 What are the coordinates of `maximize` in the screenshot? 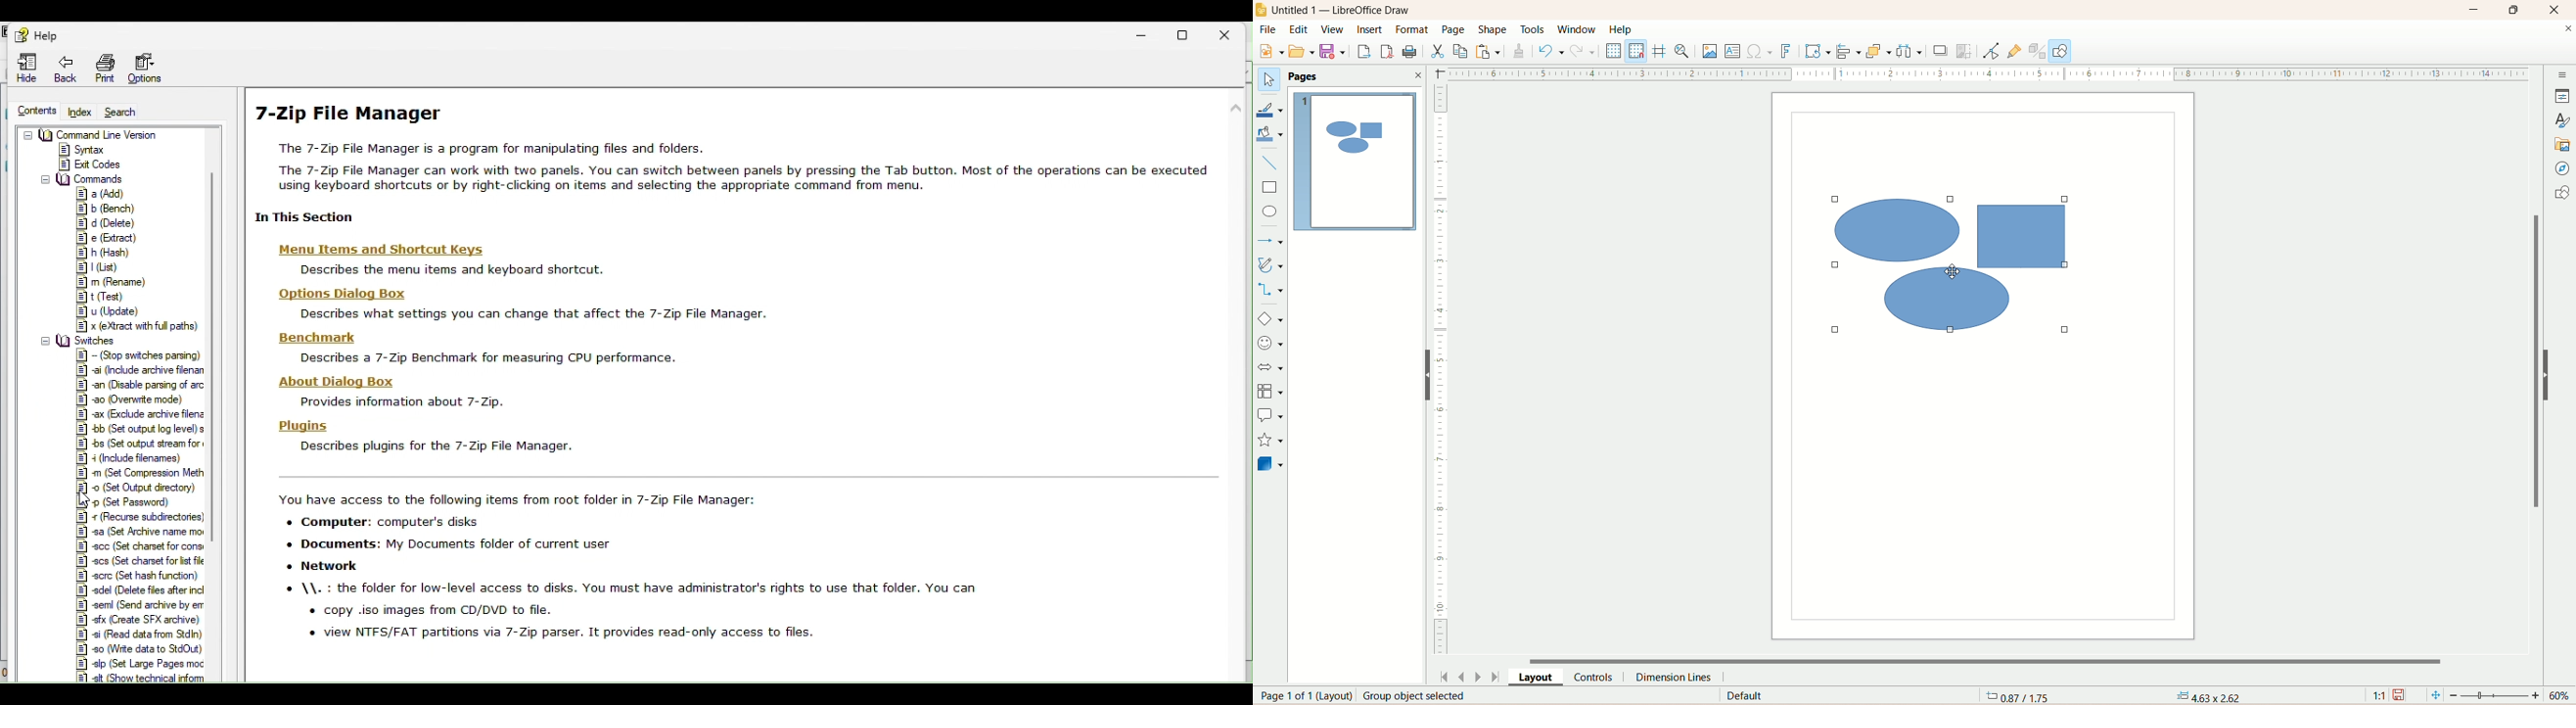 It's located at (2521, 9).